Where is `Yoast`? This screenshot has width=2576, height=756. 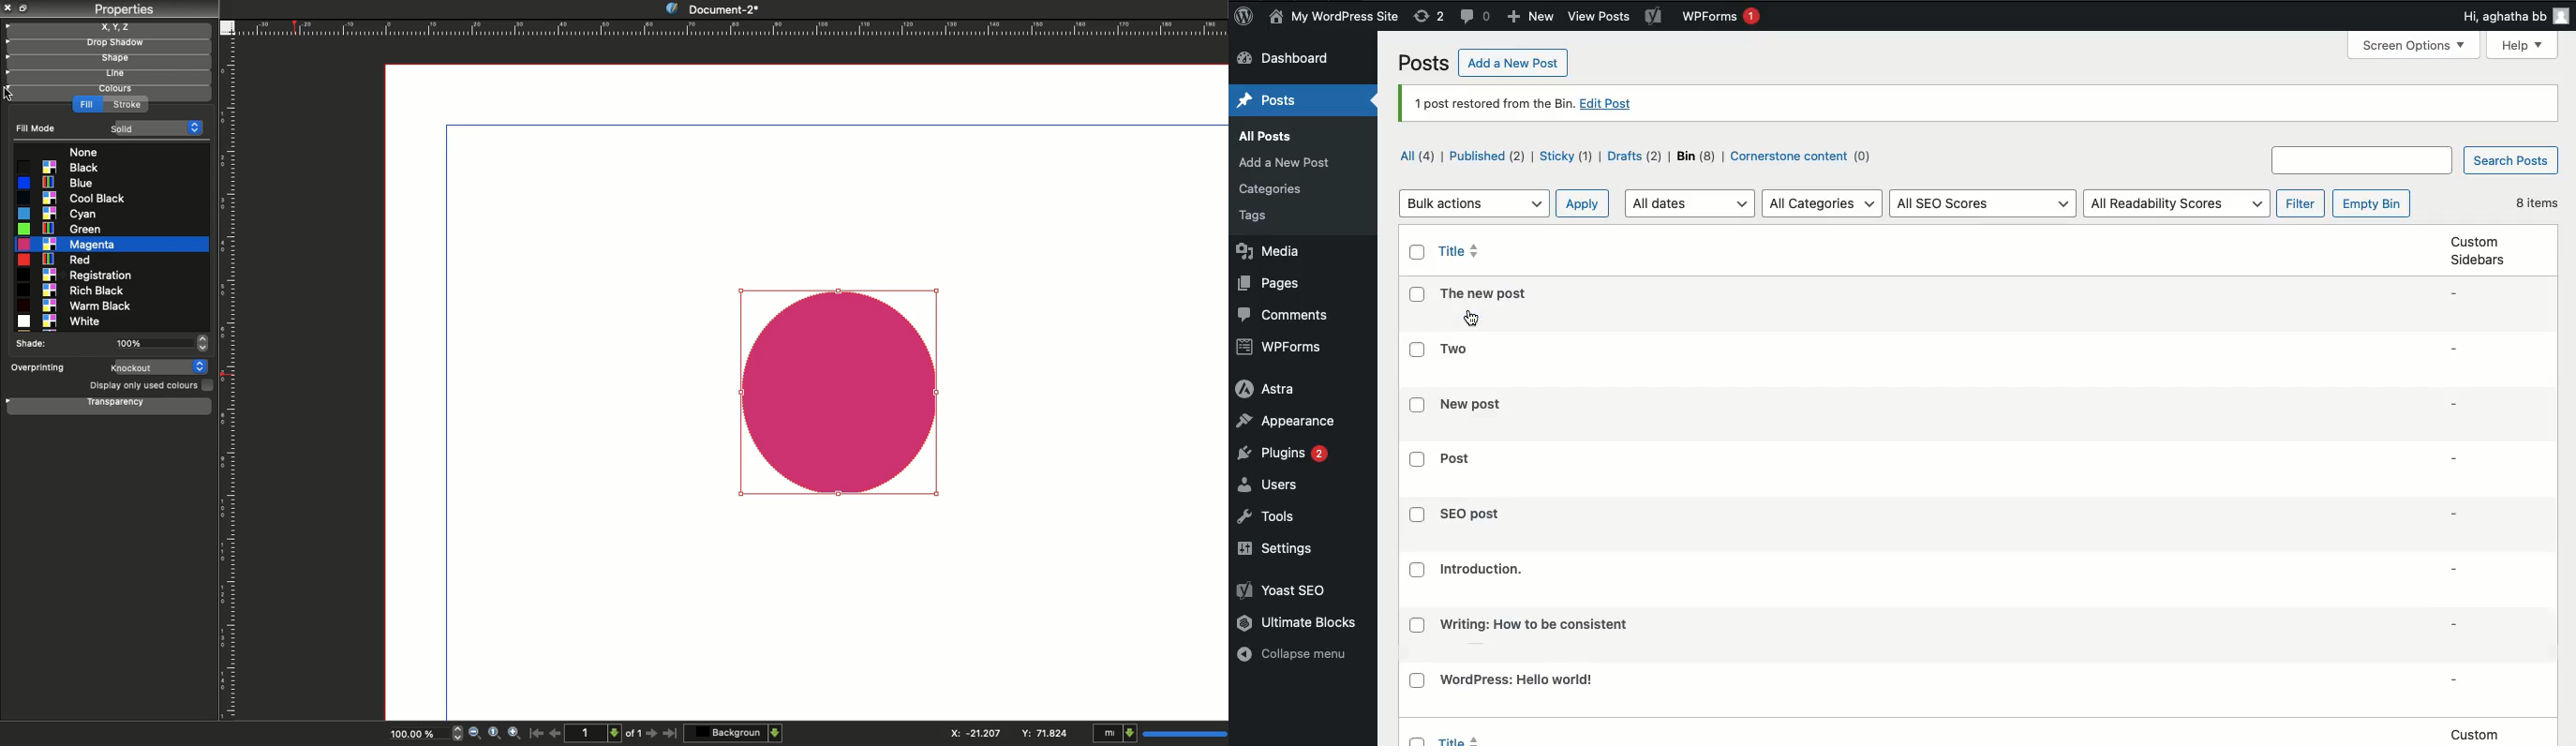
Yoast is located at coordinates (1290, 591).